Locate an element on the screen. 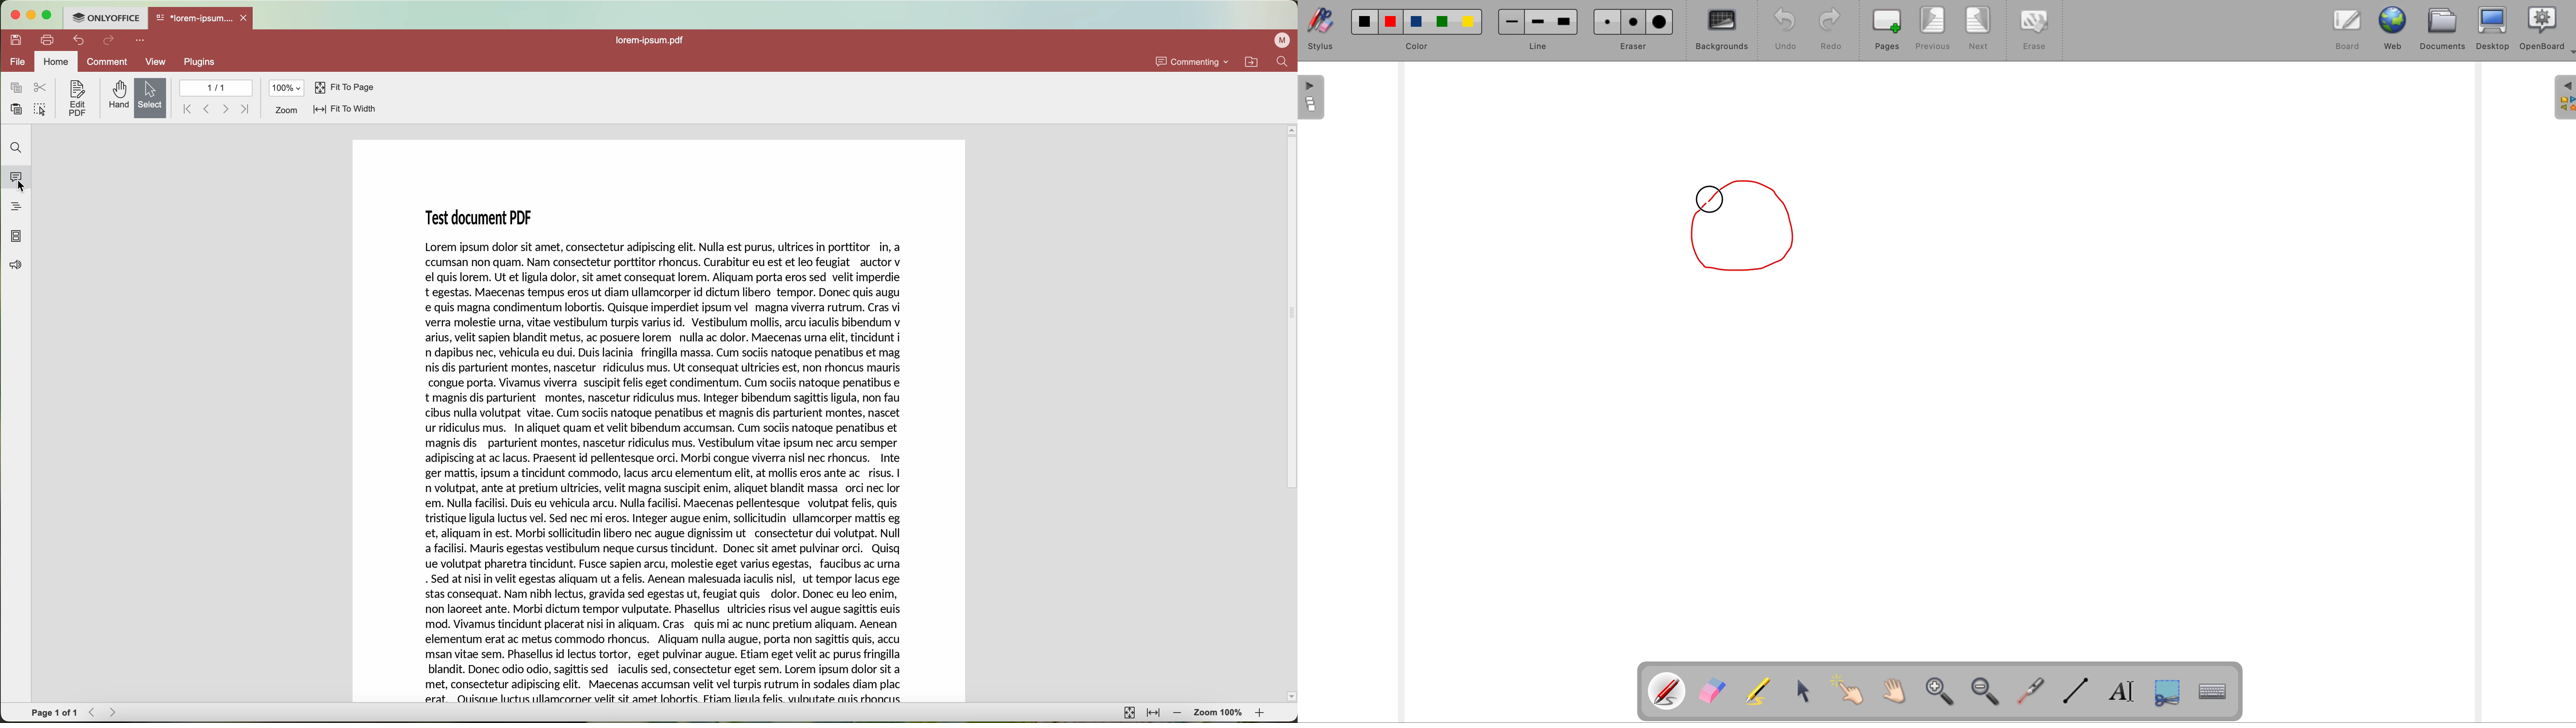  more options is located at coordinates (140, 41).